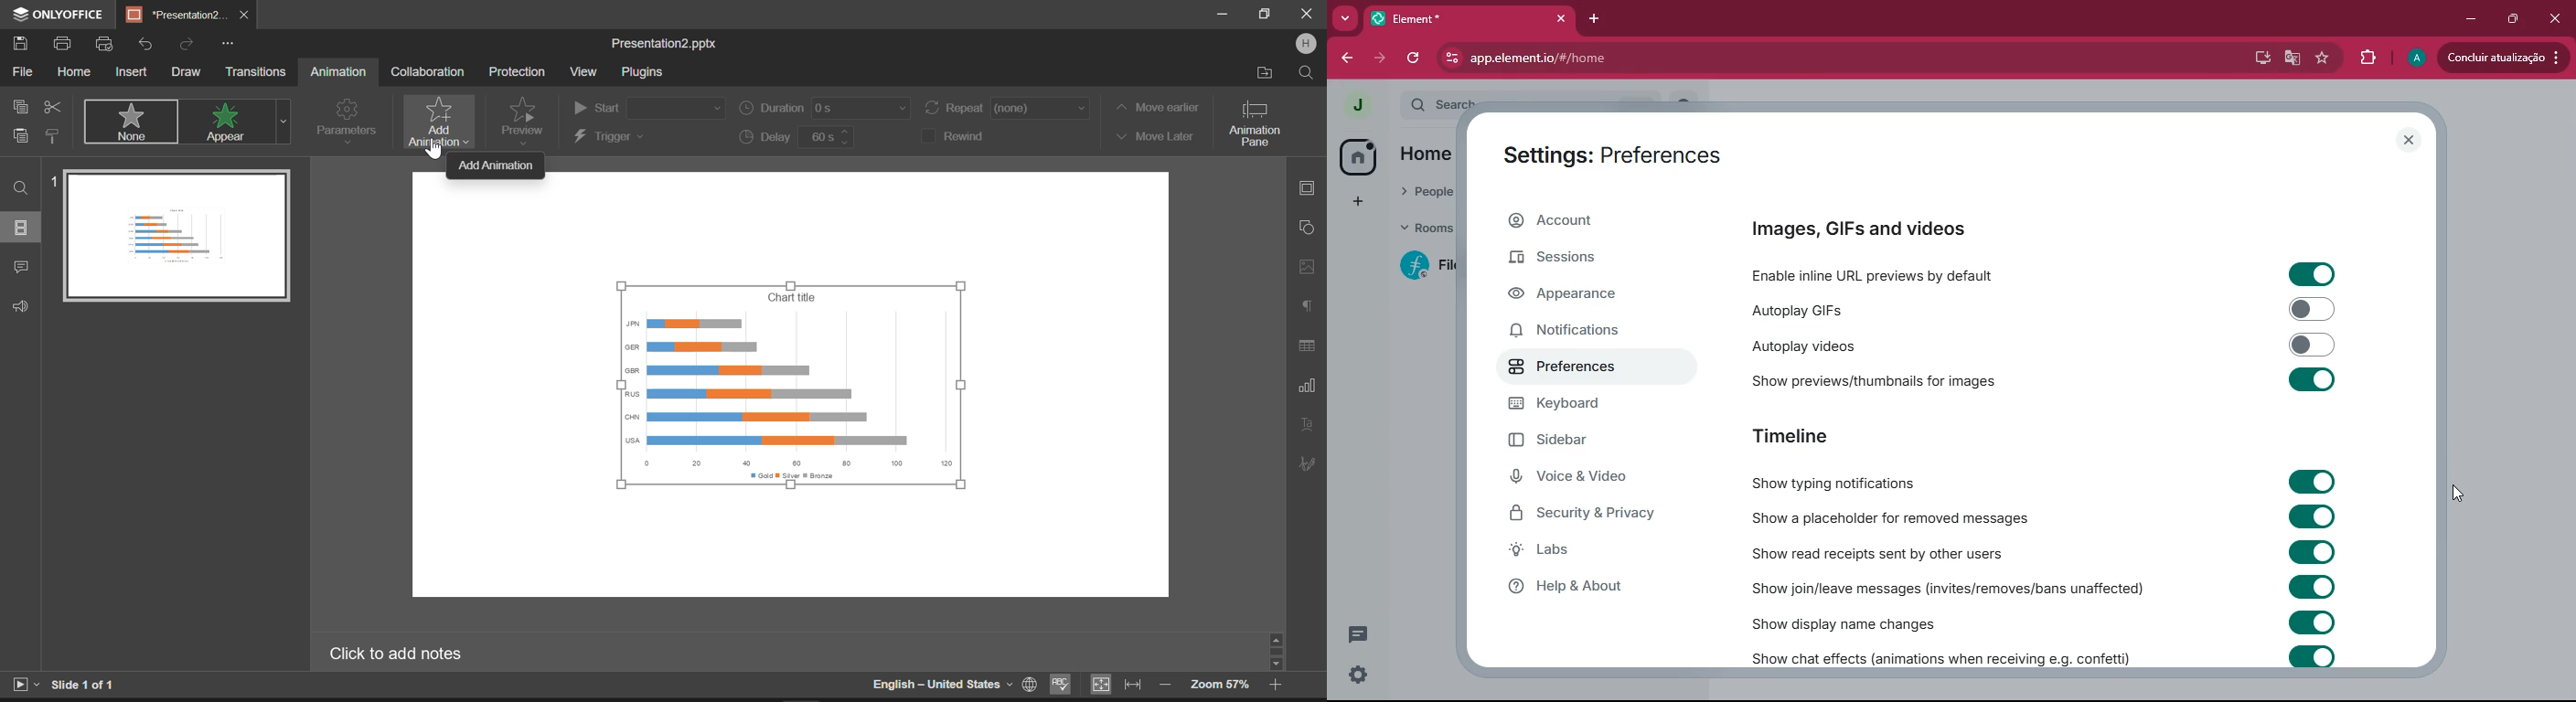 Image resolution: width=2576 pixels, height=728 pixels. What do you see at coordinates (1305, 187) in the screenshot?
I see `Slide Settings` at bounding box center [1305, 187].